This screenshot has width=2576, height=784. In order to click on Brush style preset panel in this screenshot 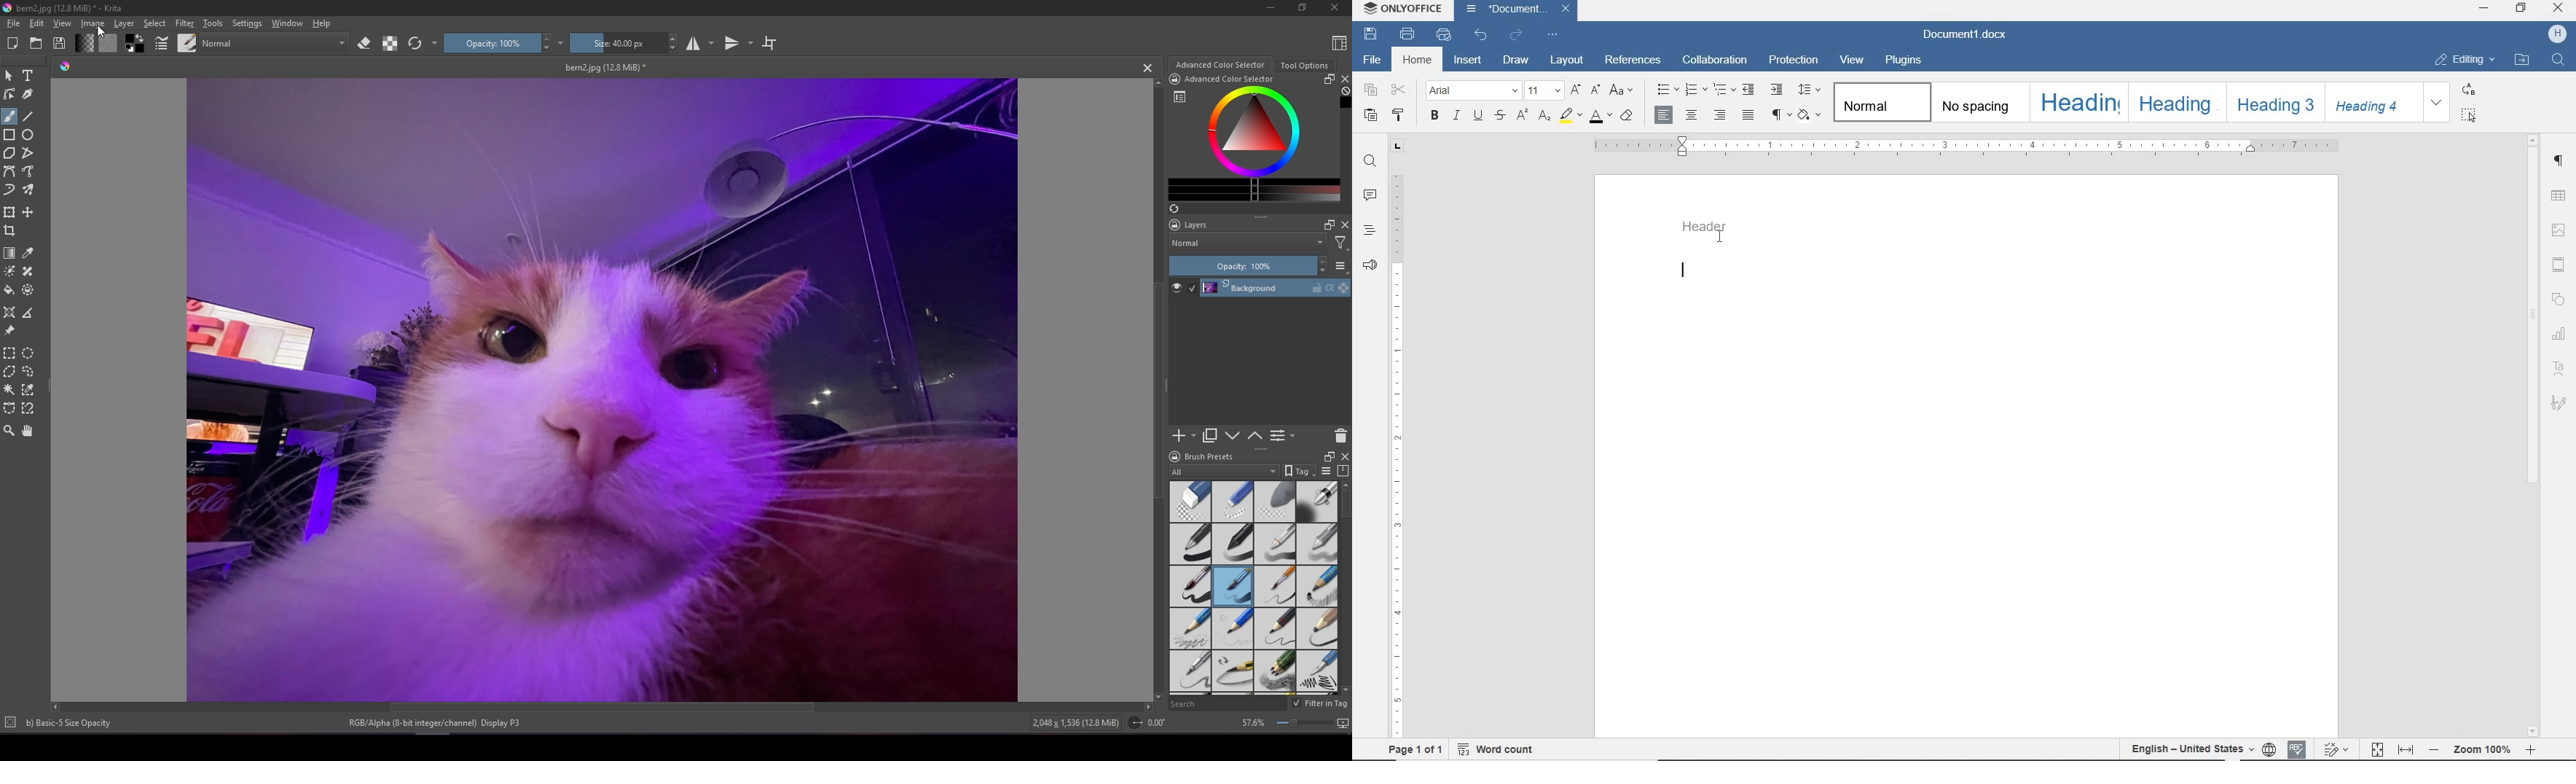, I will do `click(1255, 588)`.